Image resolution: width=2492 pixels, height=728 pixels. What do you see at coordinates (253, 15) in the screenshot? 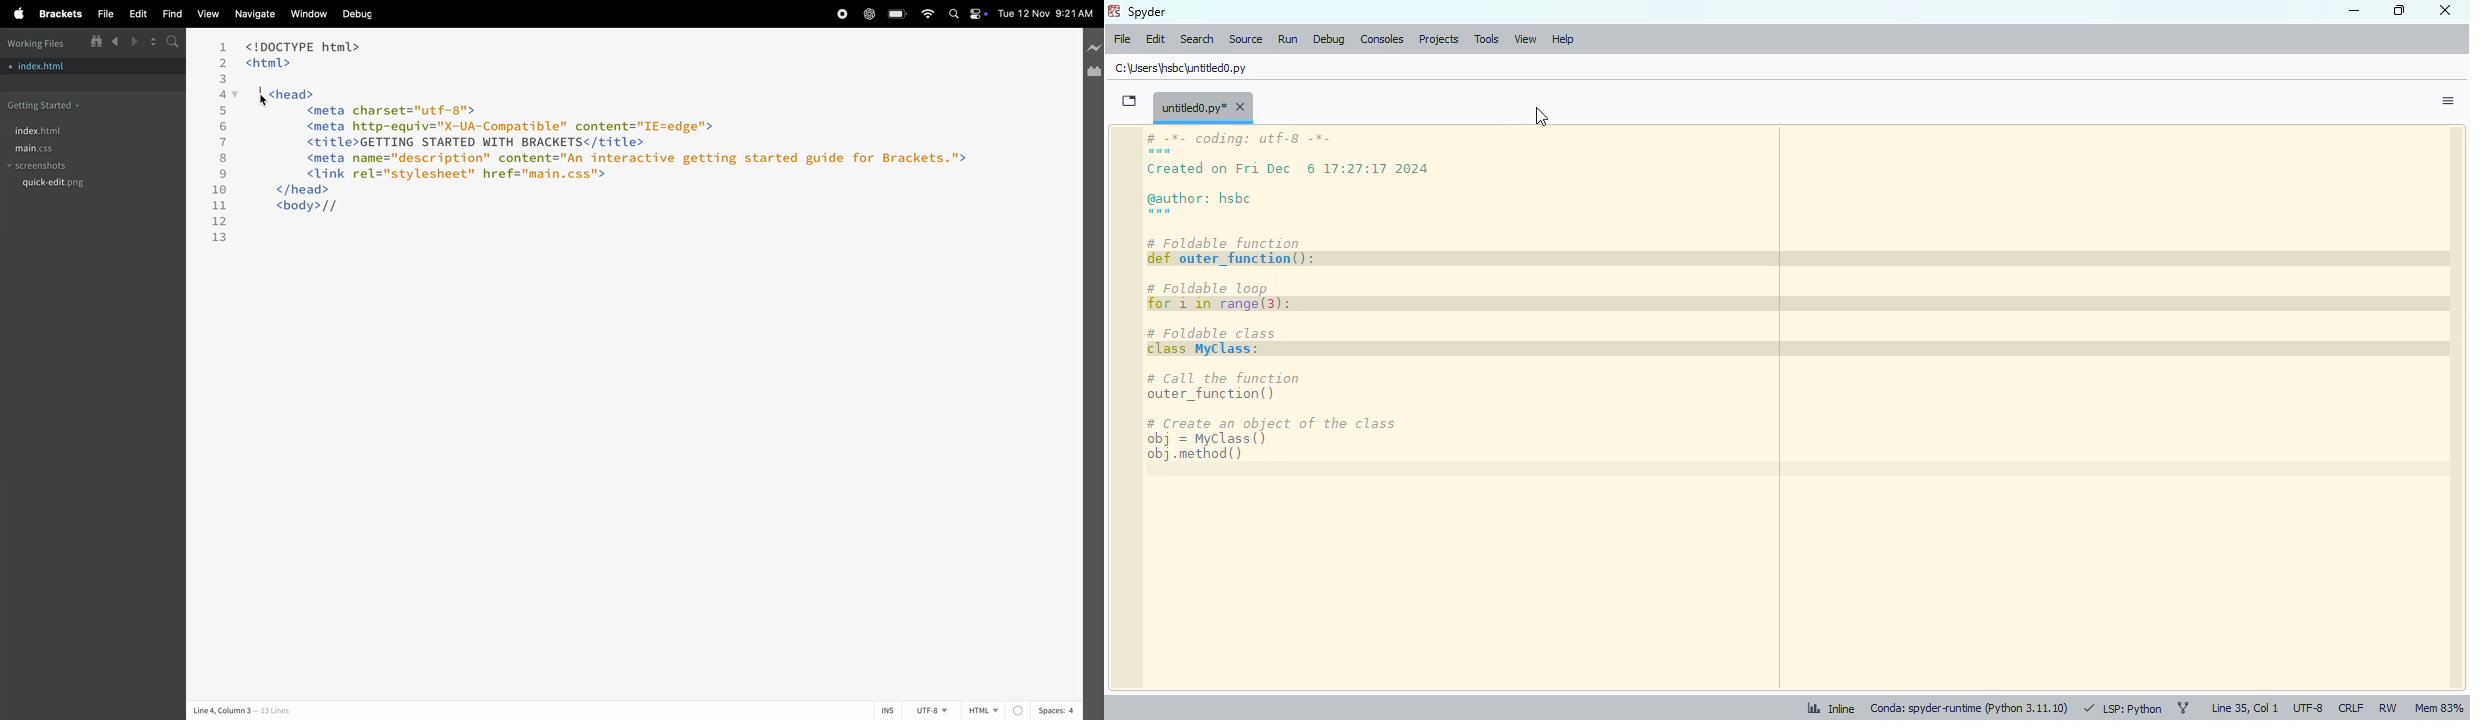
I see `navigate` at bounding box center [253, 15].